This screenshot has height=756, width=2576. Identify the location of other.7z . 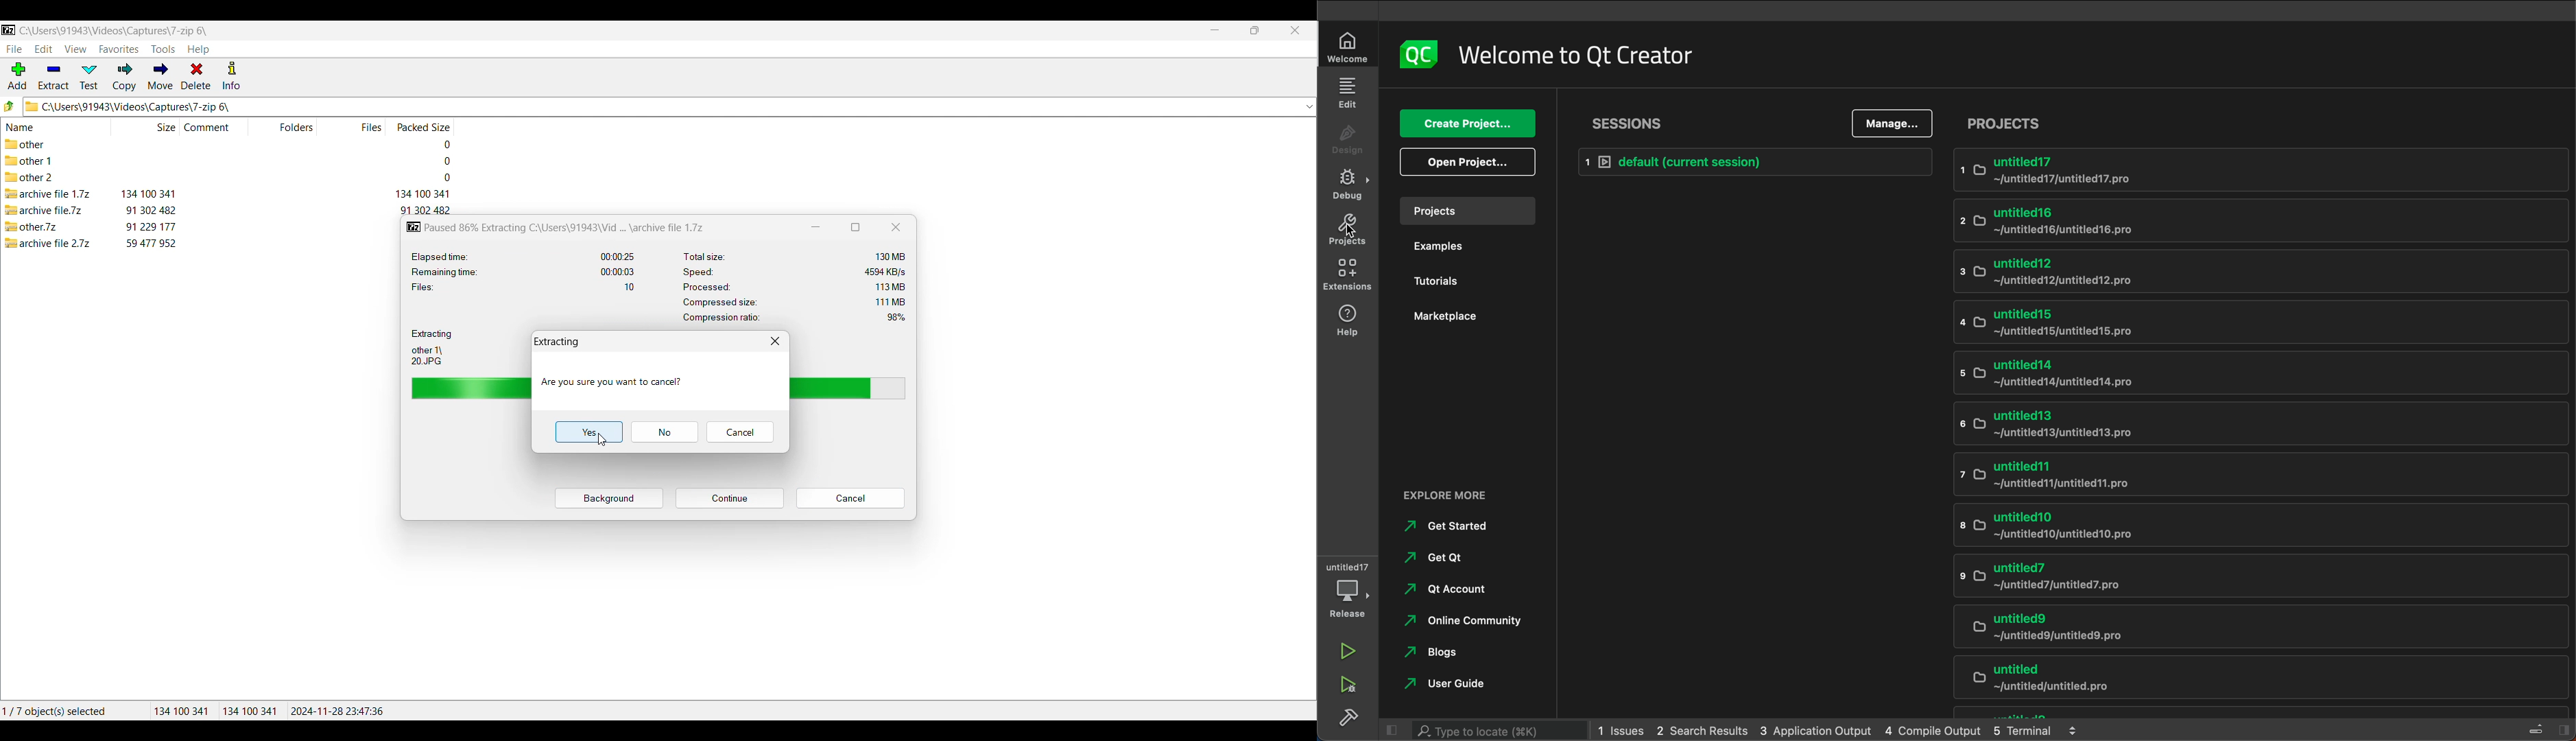
(32, 226).